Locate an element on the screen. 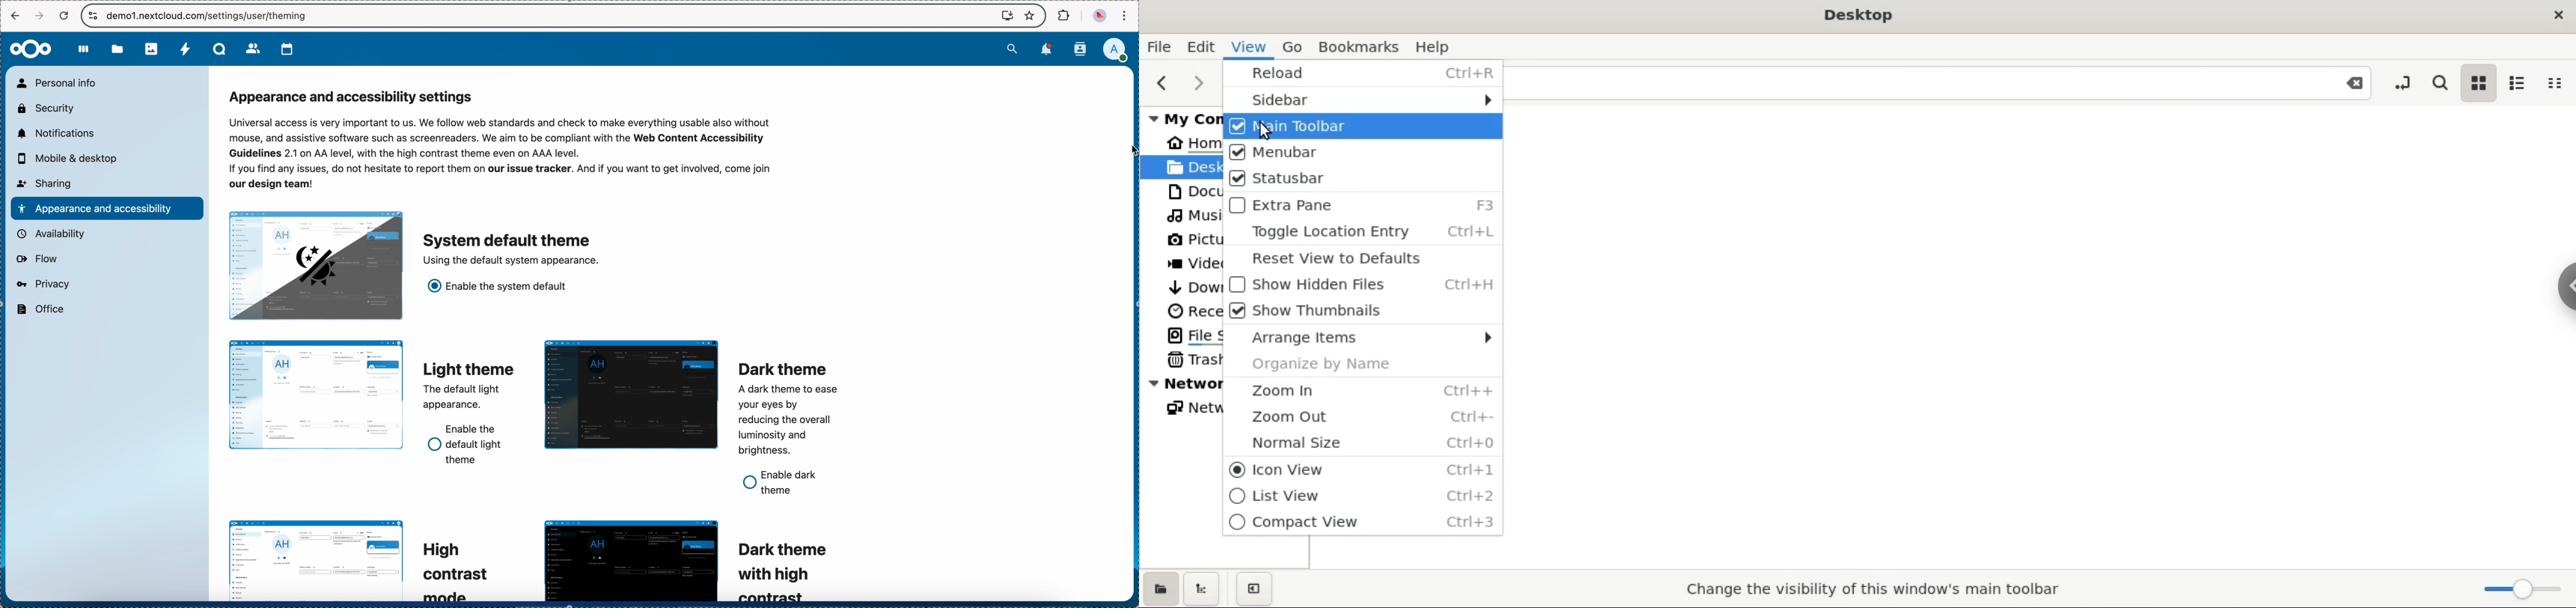 The height and width of the screenshot is (616, 2576). Talk is located at coordinates (218, 50).